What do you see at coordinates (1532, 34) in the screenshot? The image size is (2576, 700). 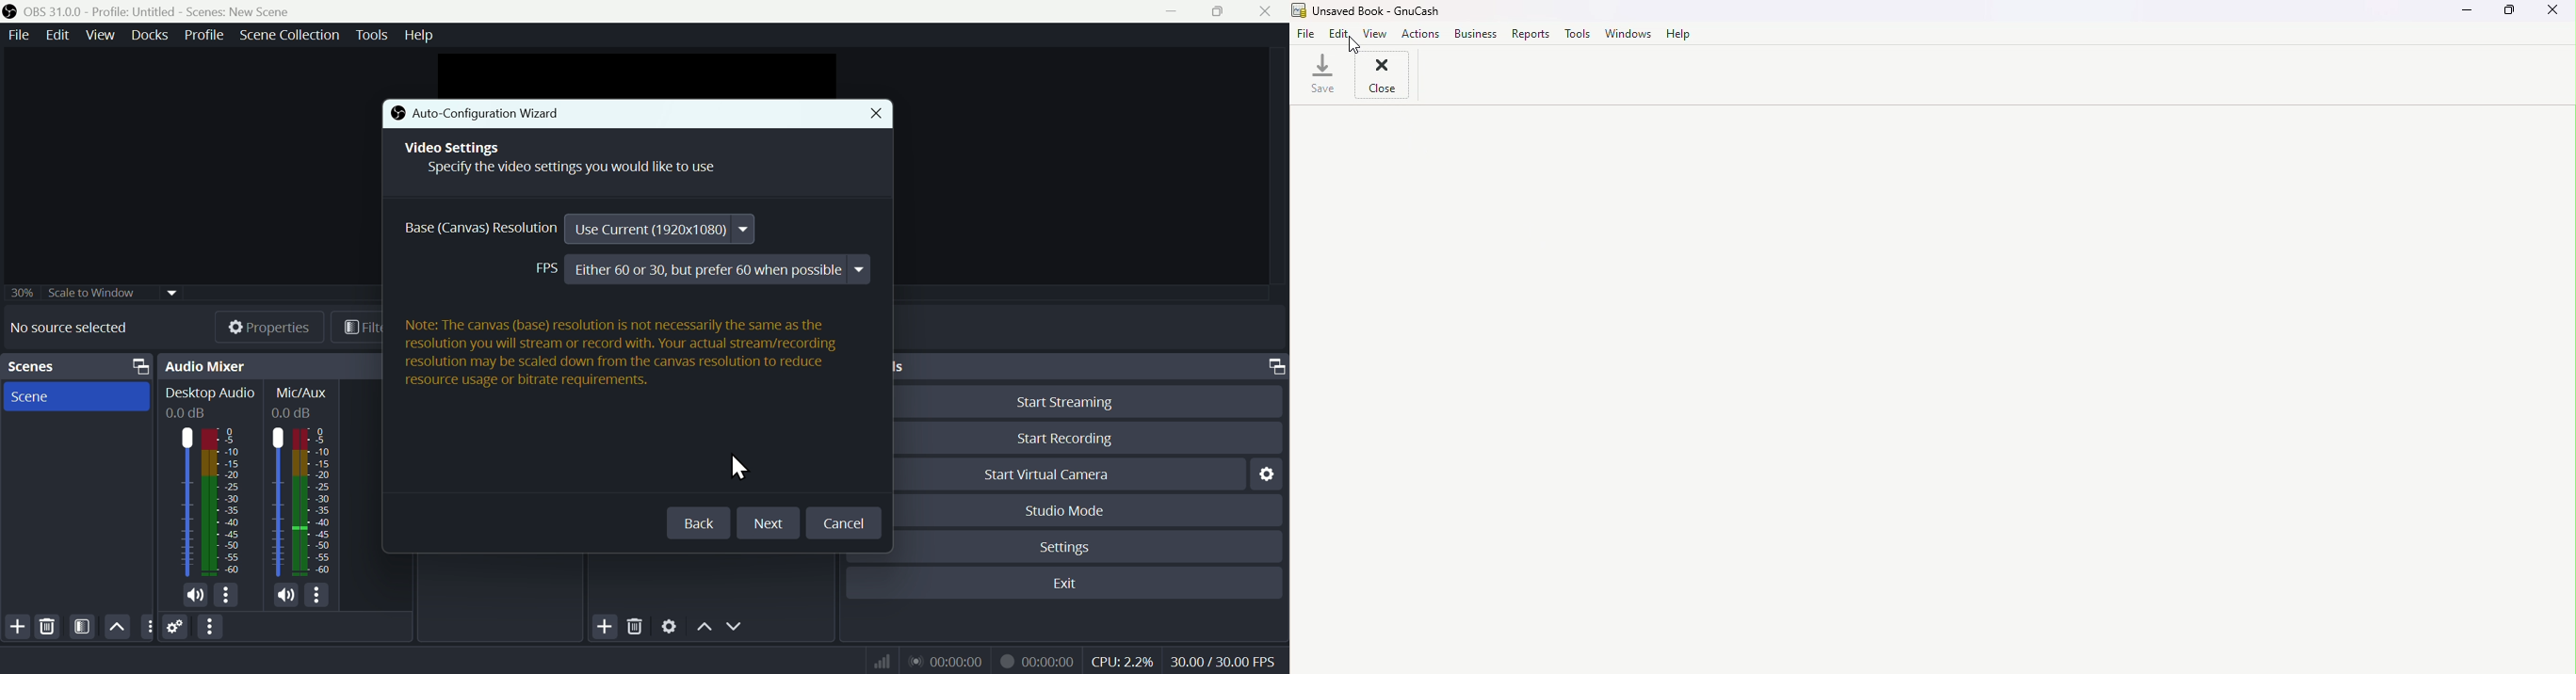 I see `Report` at bounding box center [1532, 34].